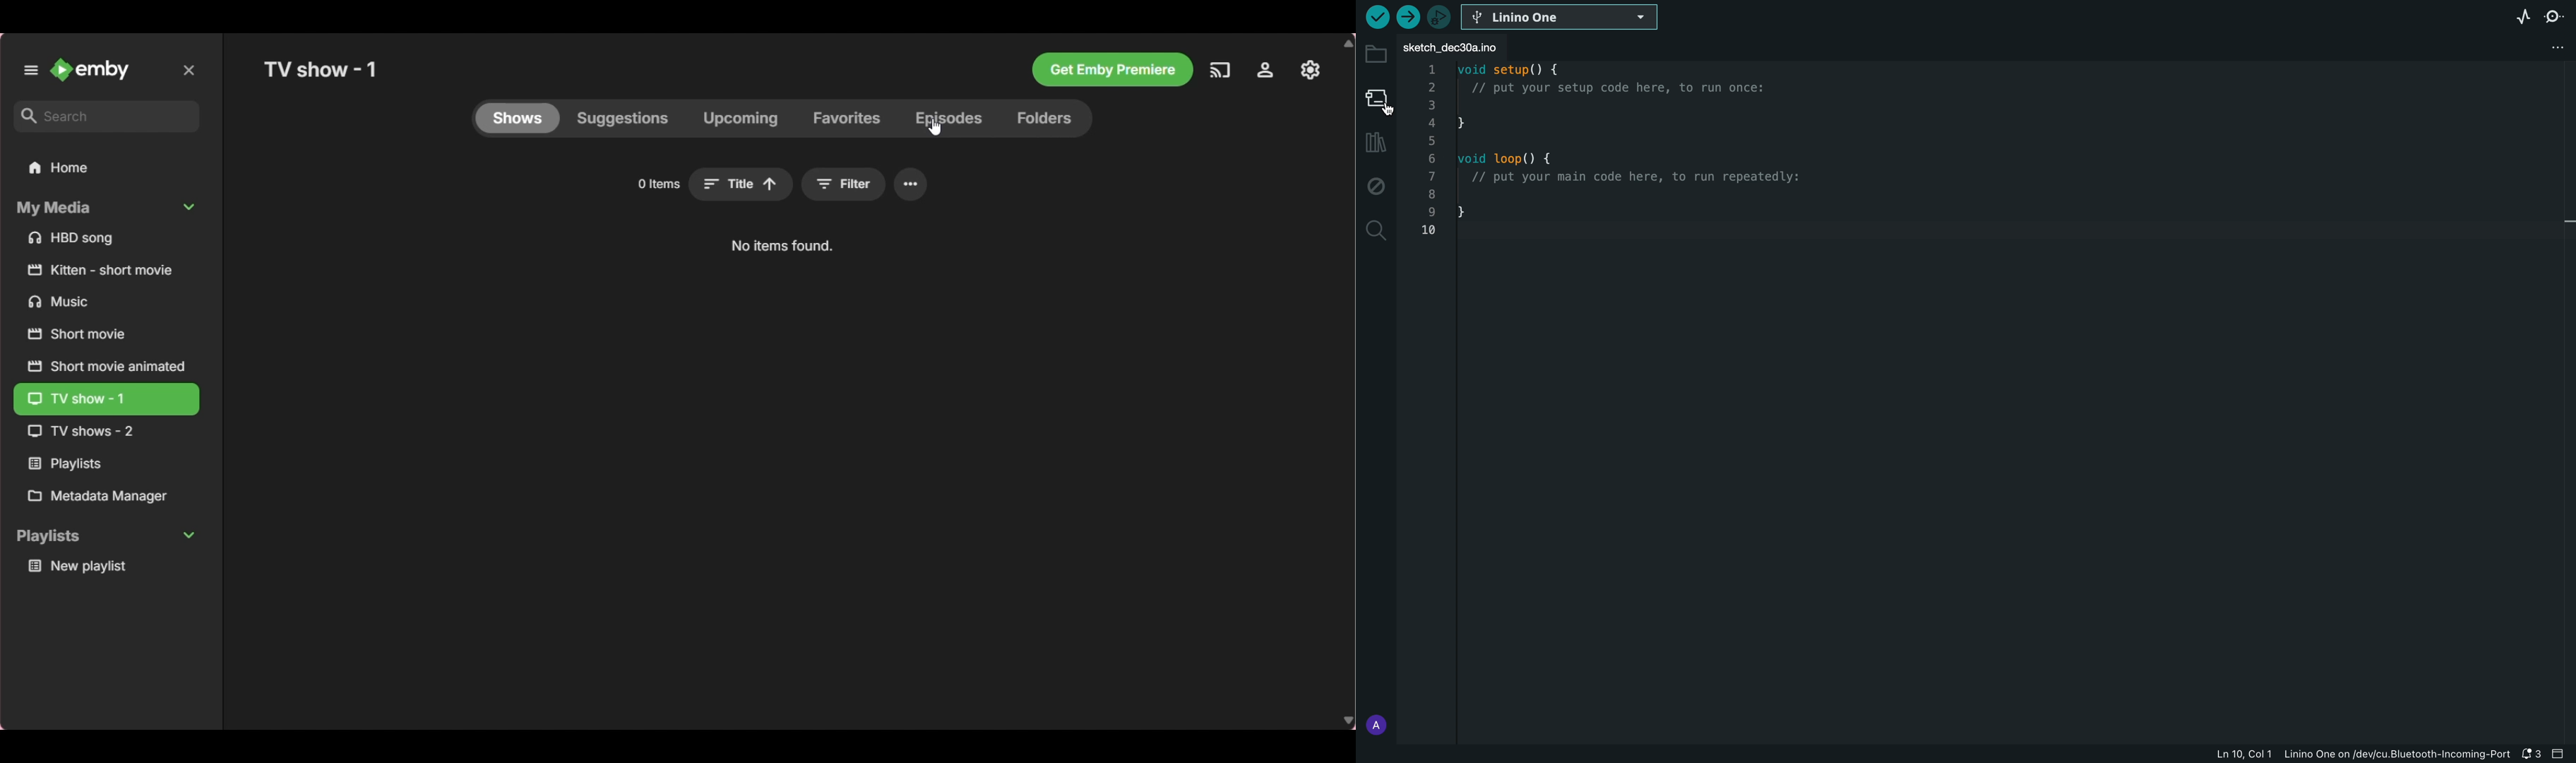  I want to click on board manager, so click(1377, 99).